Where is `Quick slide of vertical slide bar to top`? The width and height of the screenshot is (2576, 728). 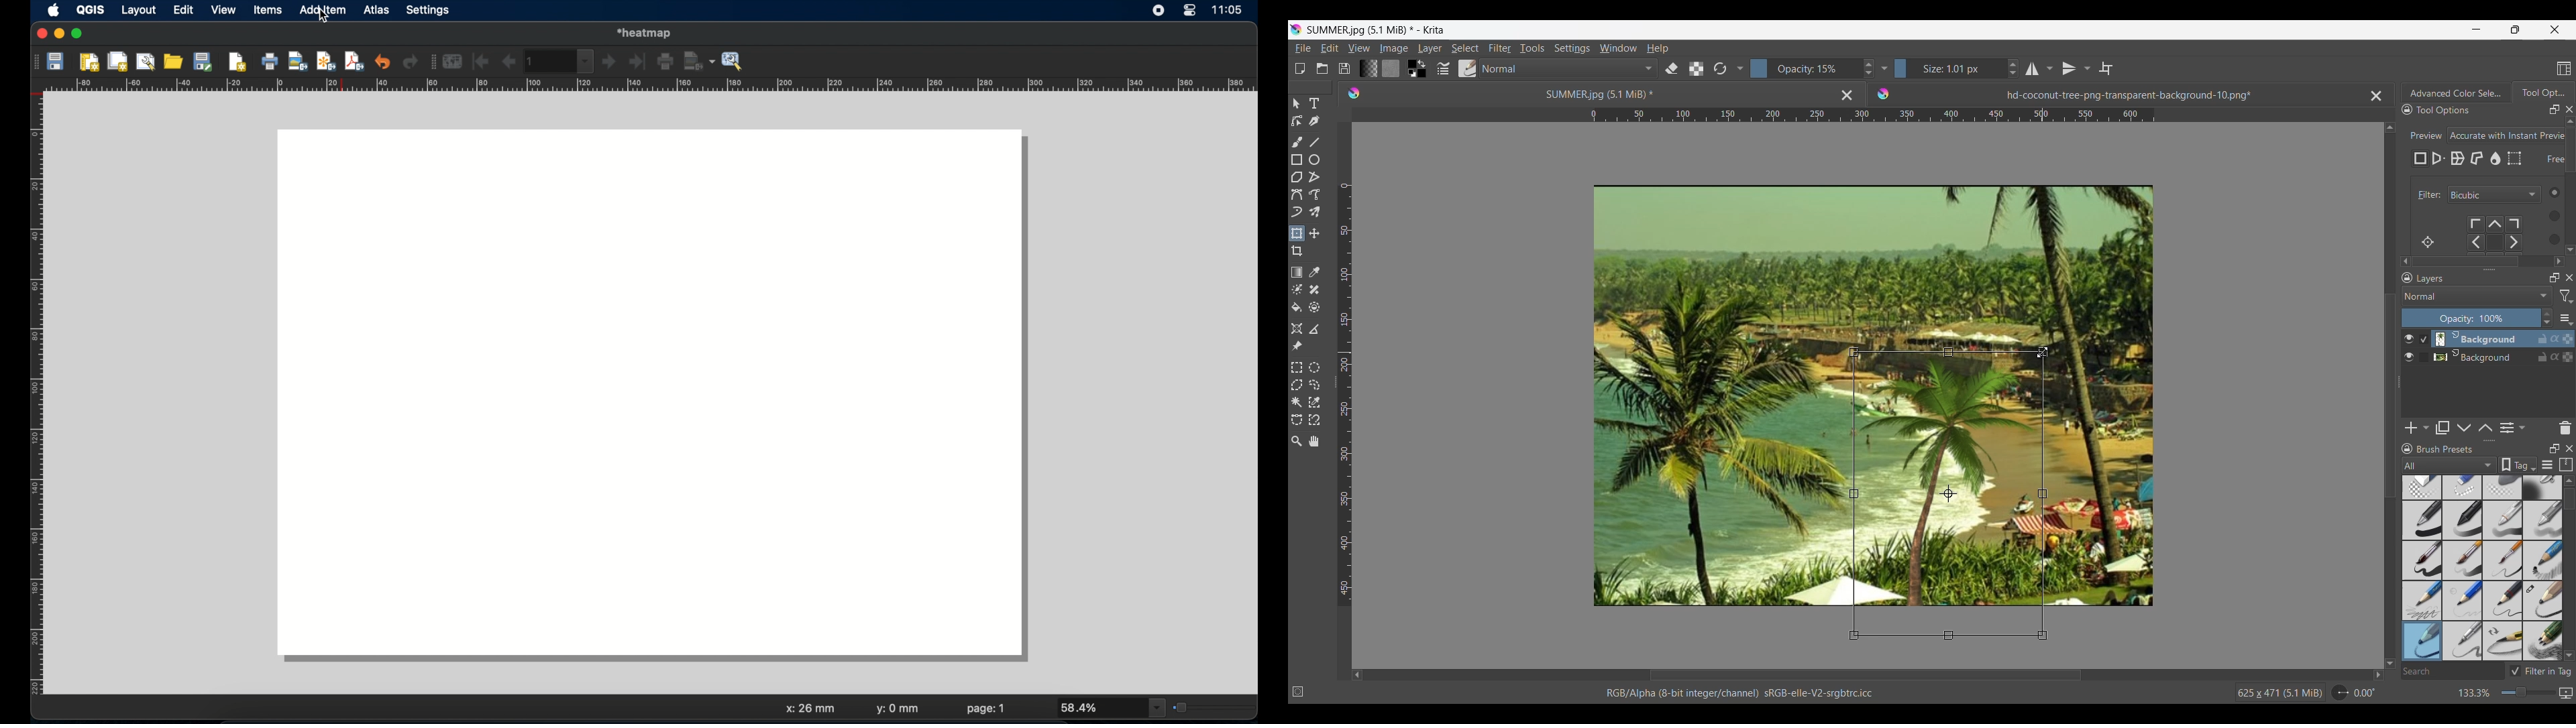
Quick slide of vertical slide bar to top is located at coordinates (2570, 121).